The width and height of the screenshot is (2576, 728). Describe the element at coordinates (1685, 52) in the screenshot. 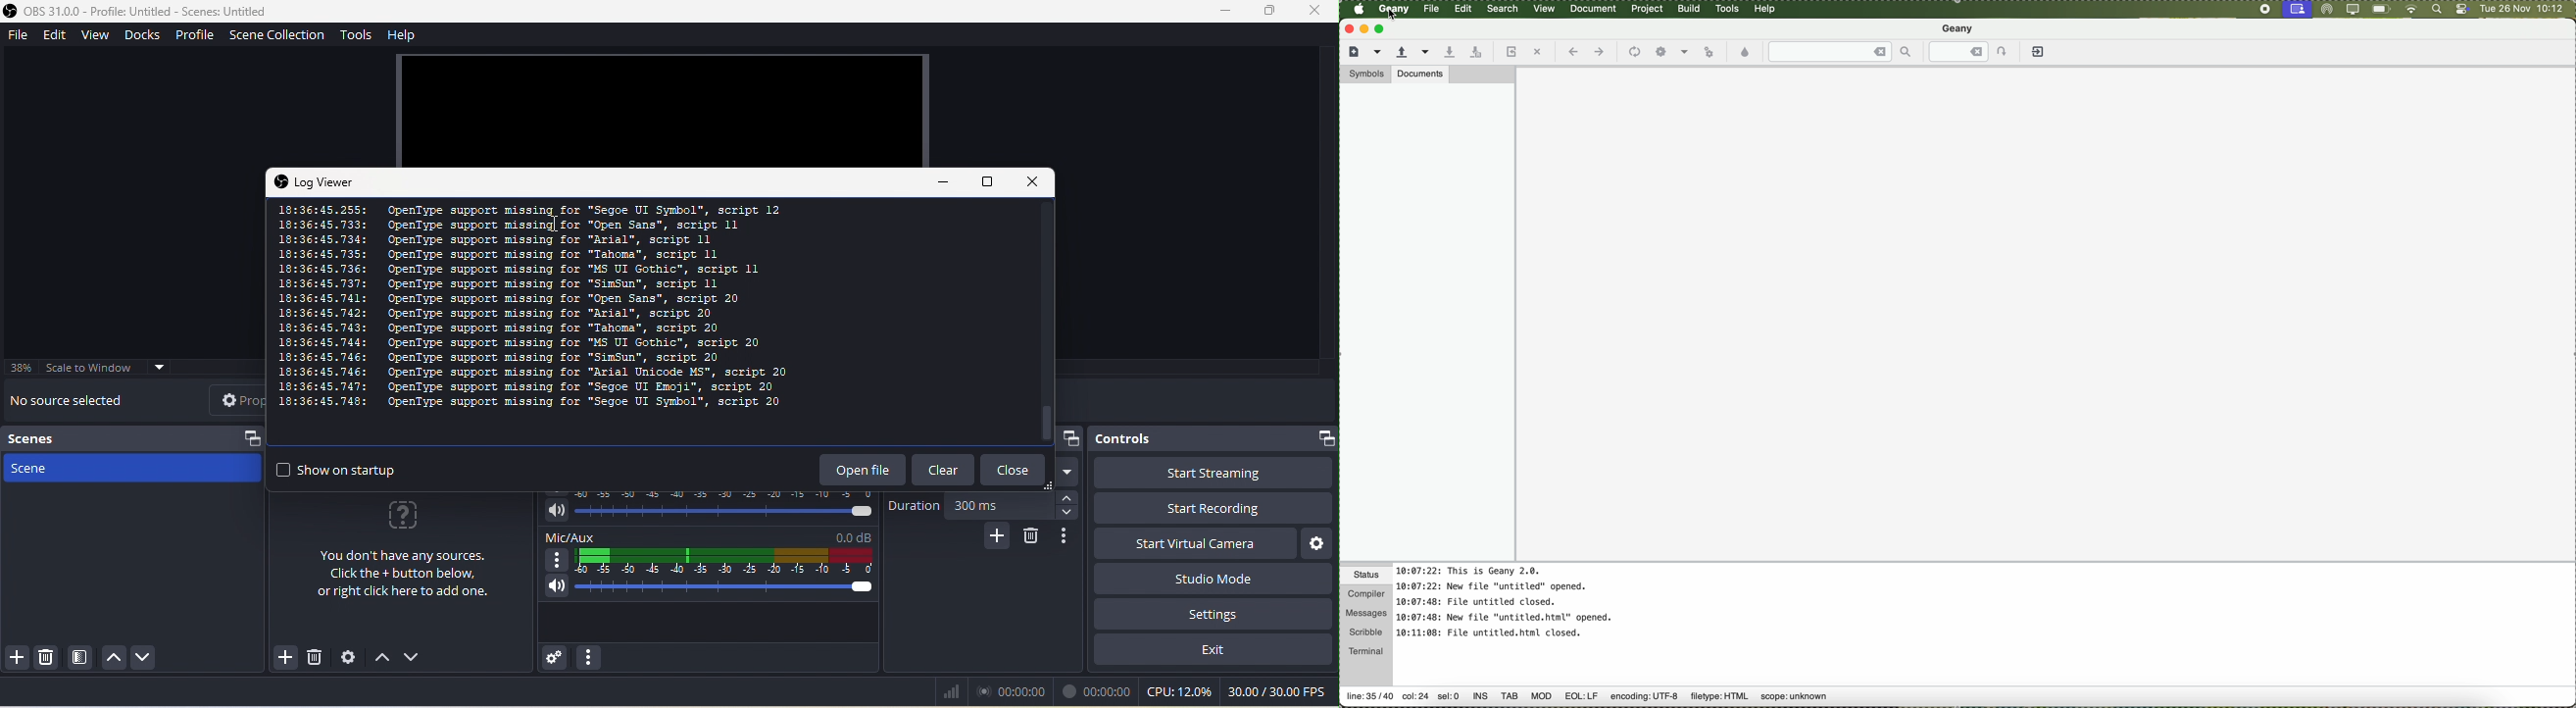

I see `Choose more options` at that location.